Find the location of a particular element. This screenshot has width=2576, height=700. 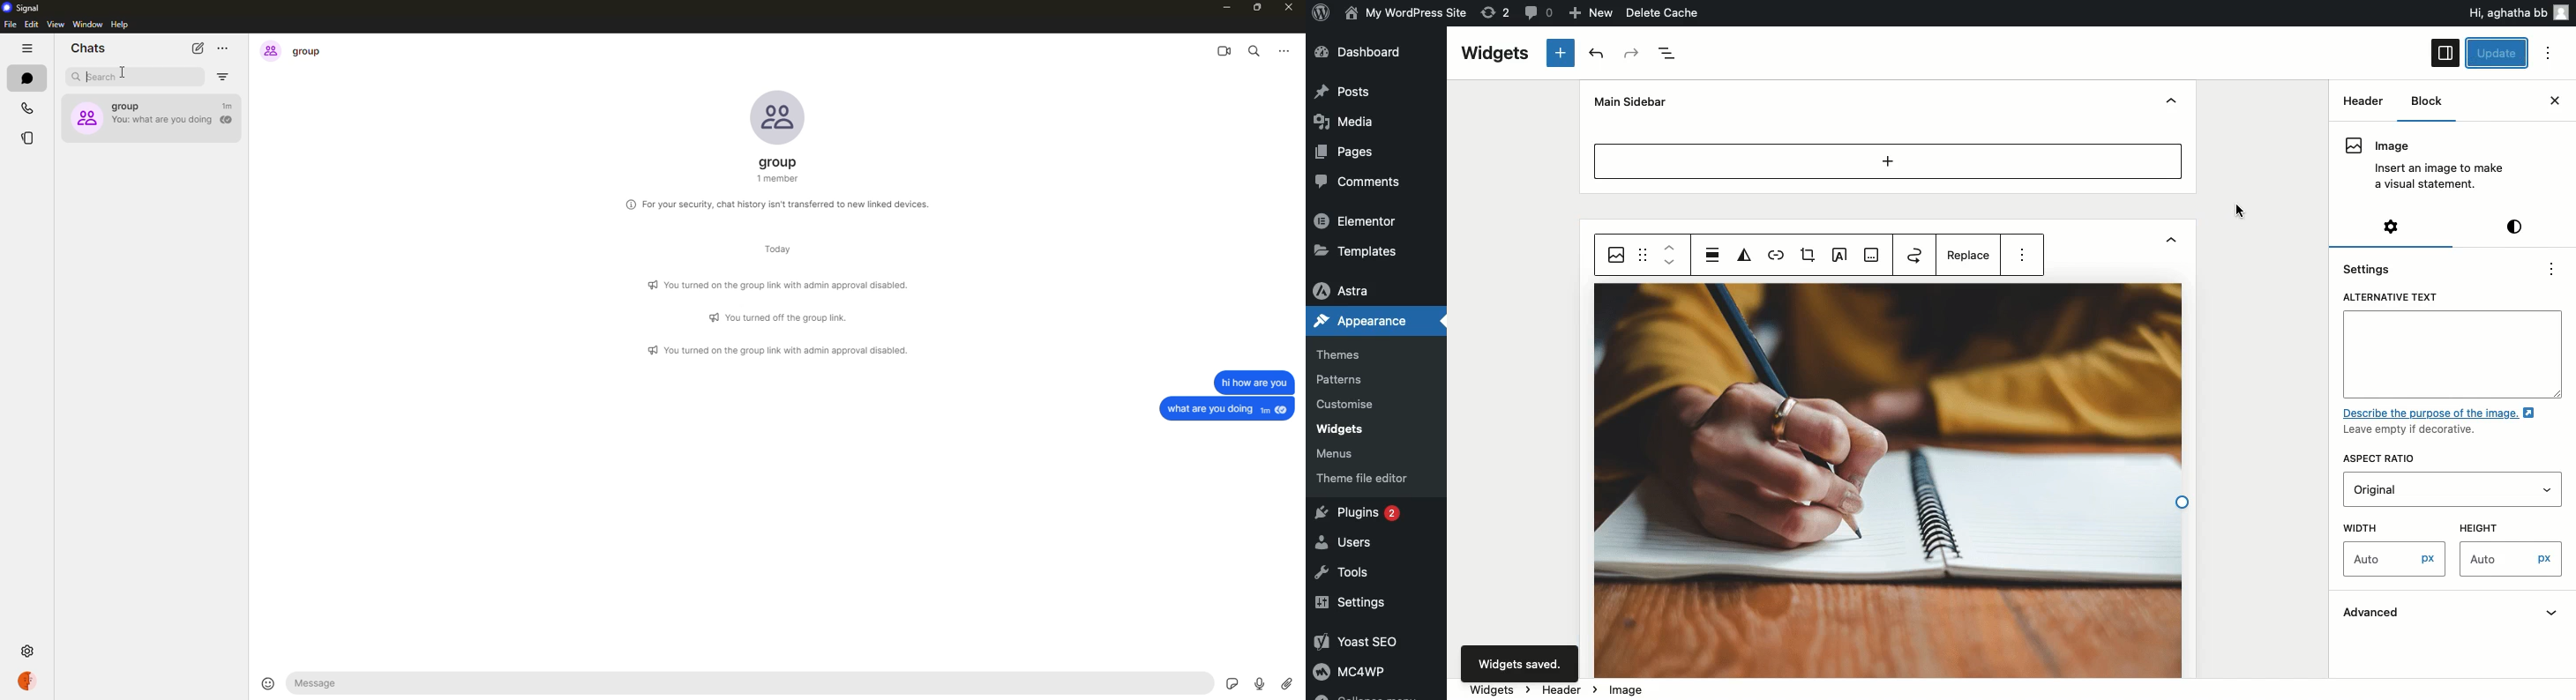

Align is located at coordinates (1713, 254).